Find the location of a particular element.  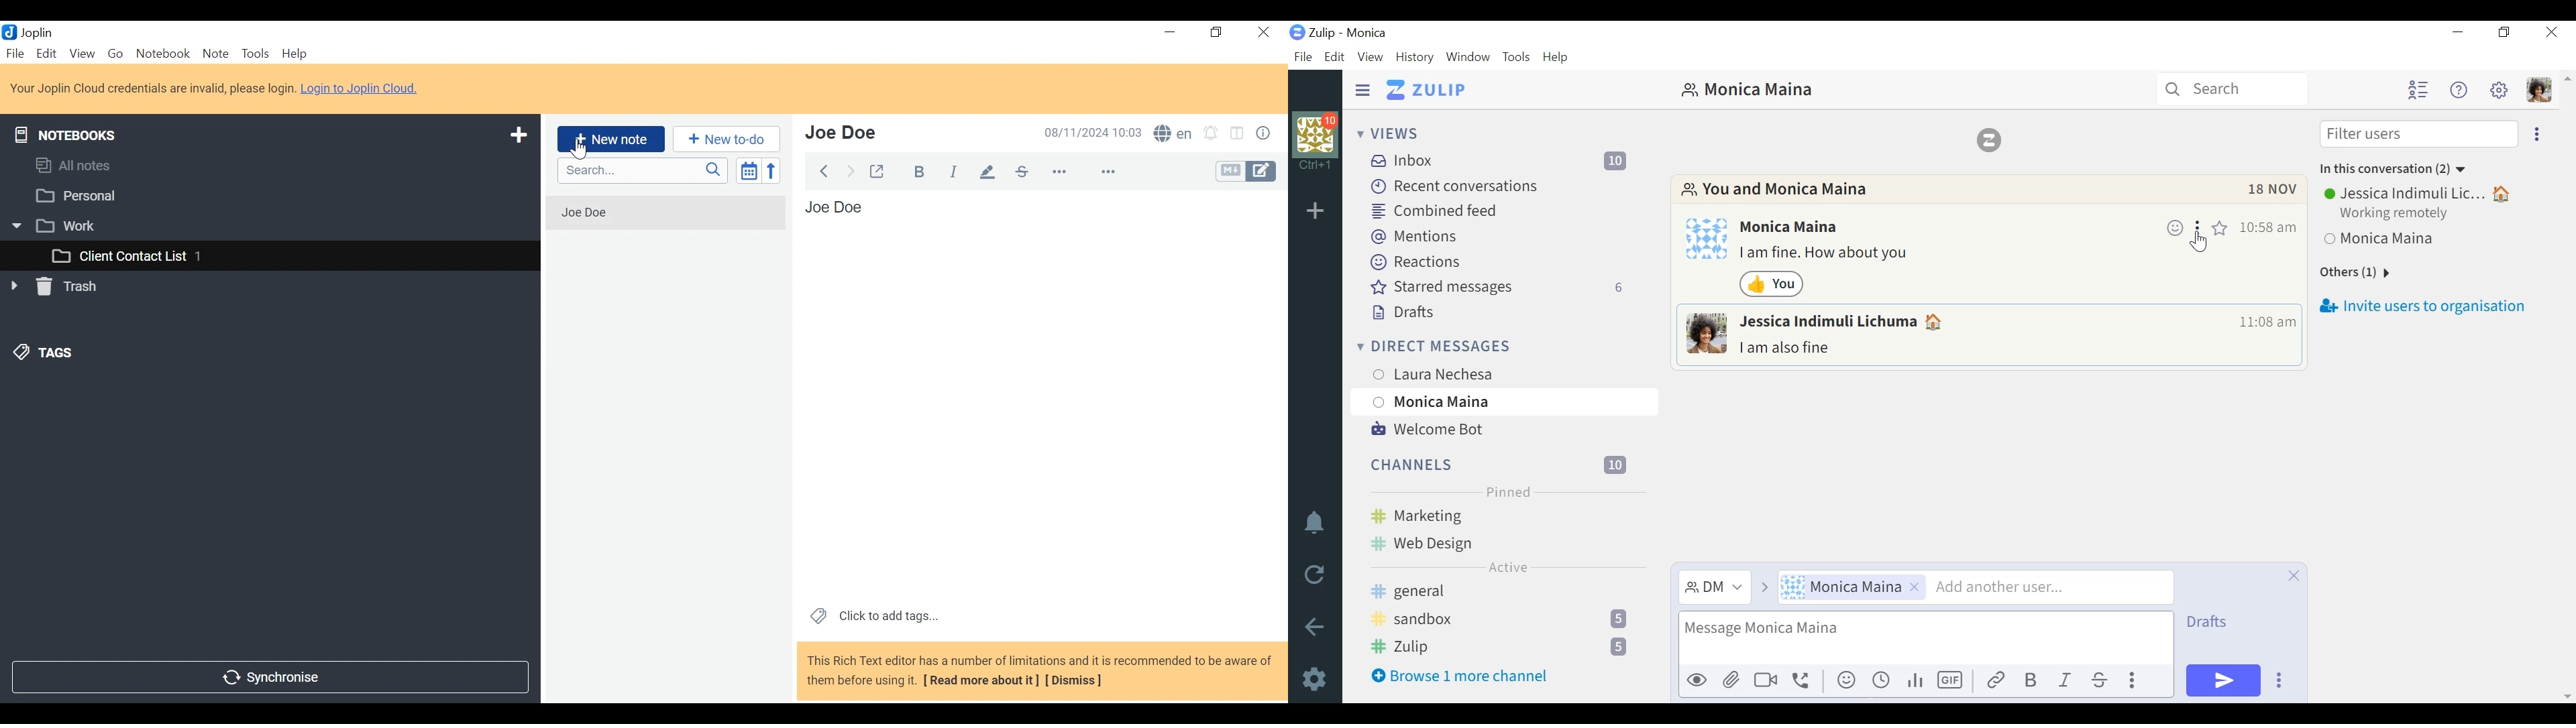

This Rich Text editor has a number of limitations and it is recommended to be aware before using it. (Read more about it) (Dismiss) is located at coordinates (1038, 672).